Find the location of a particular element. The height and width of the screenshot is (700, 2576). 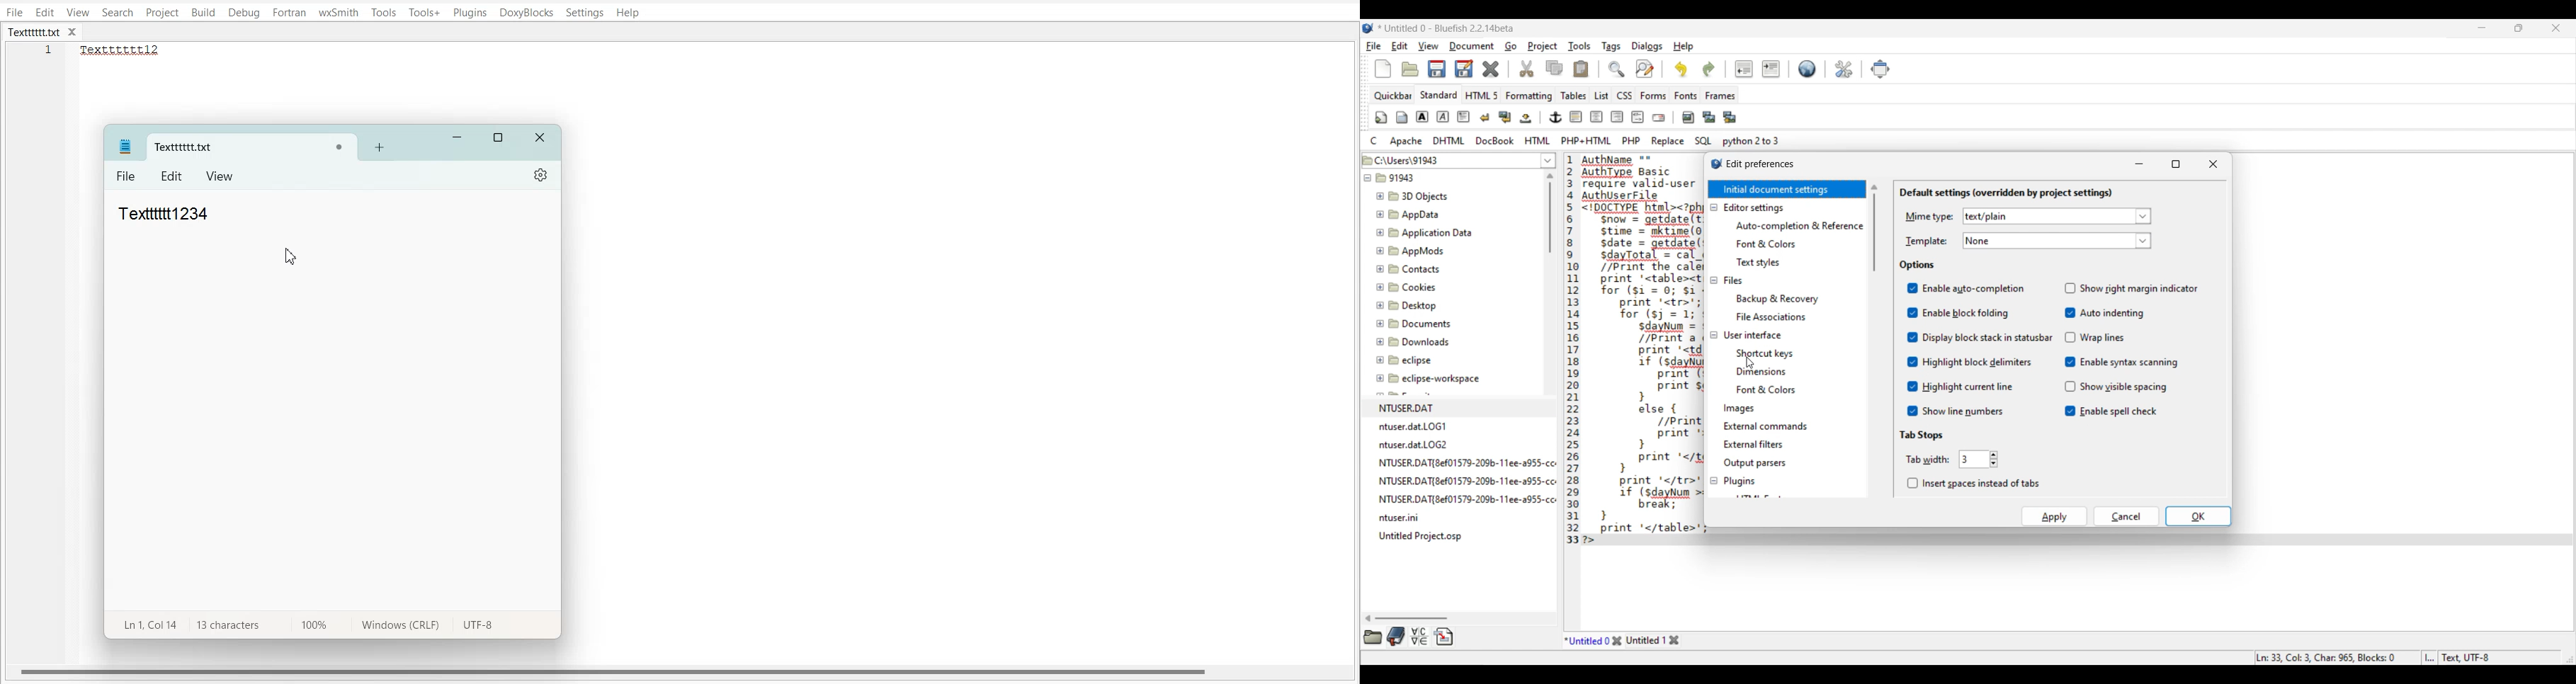

2 C:\Users\91943 is located at coordinates (1404, 158).